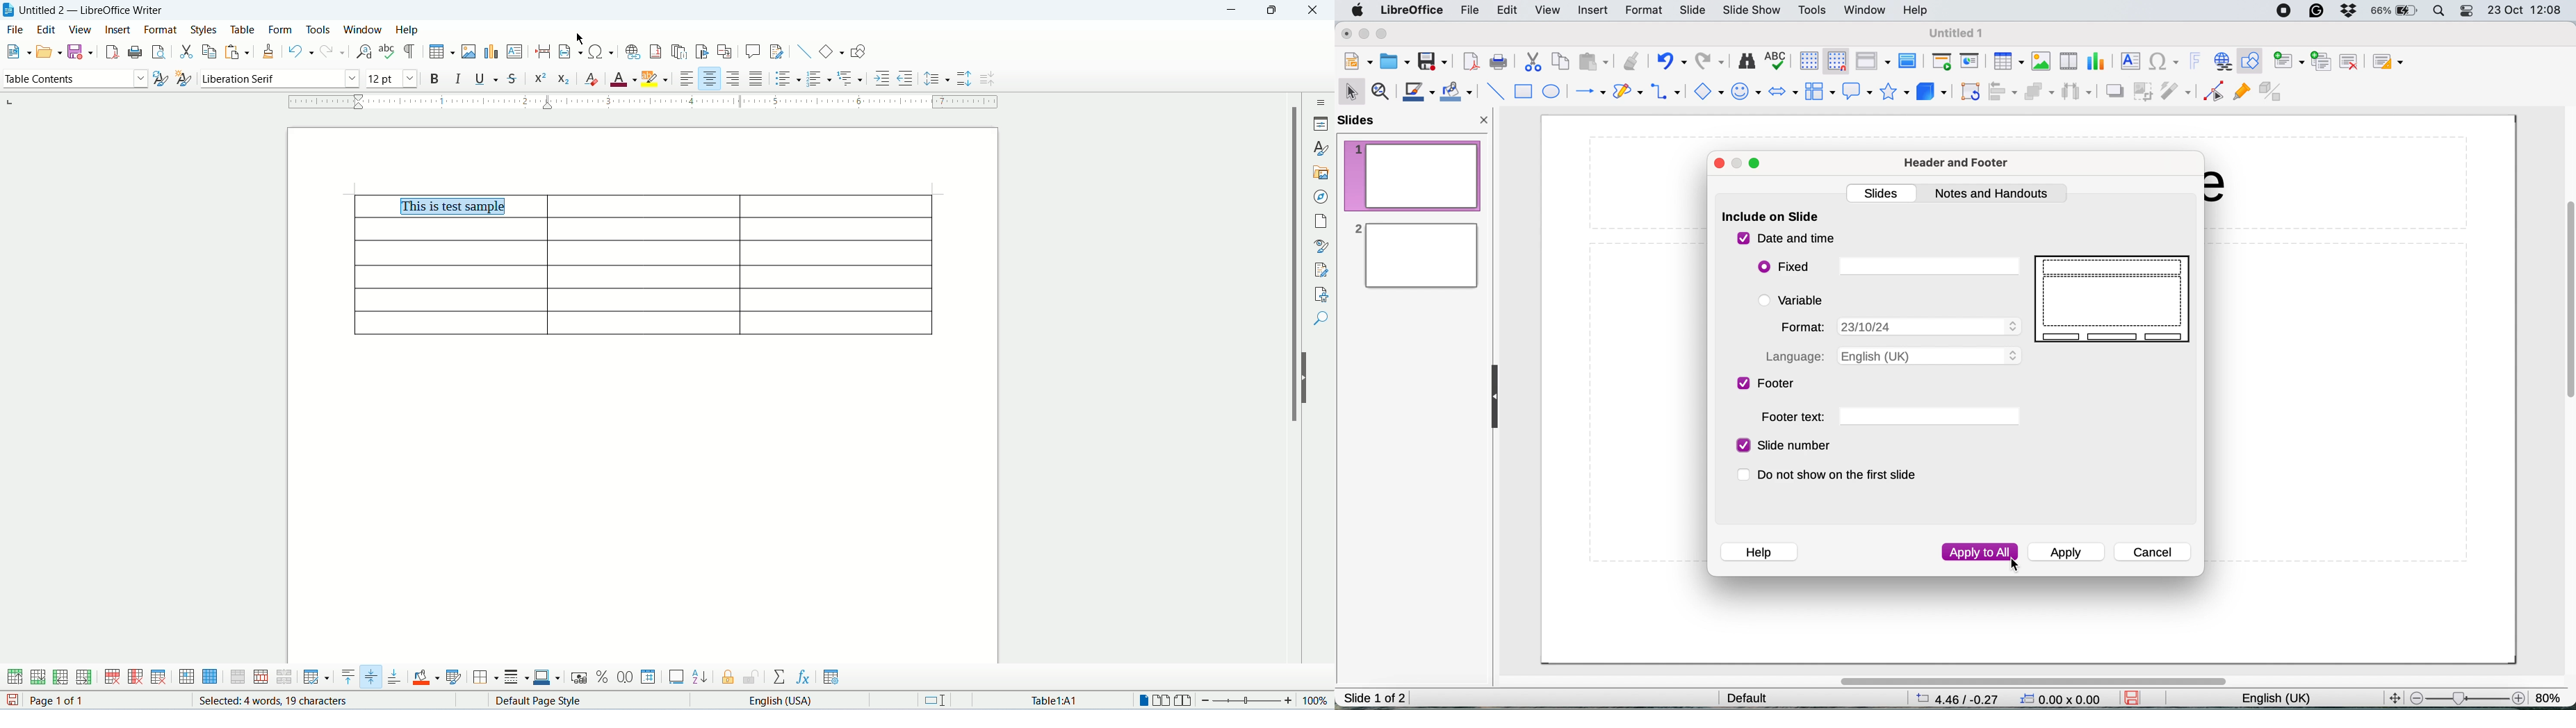 The width and height of the screenshot is (2576, 728). Describe the element at coordinates (541, 81) in the screenshot. I see `superscript` at that location.